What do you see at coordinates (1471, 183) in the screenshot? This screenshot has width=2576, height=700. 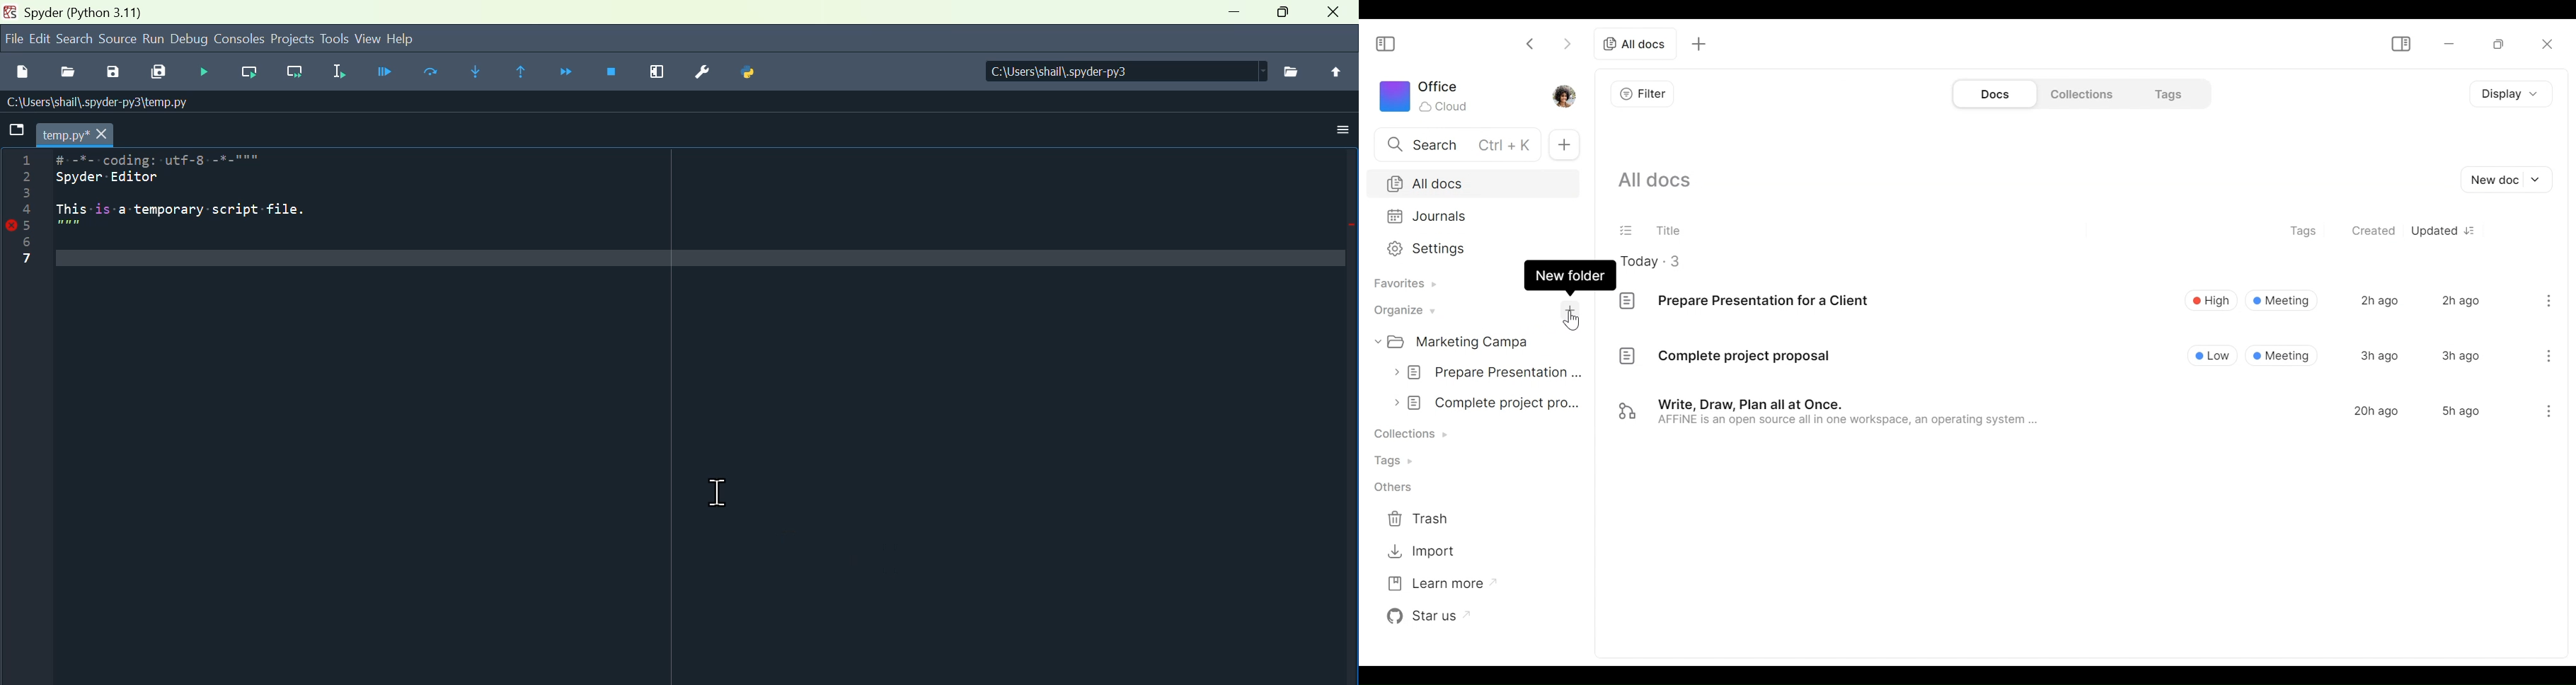 I see `All Docs` at bounding box center [1471, 183].